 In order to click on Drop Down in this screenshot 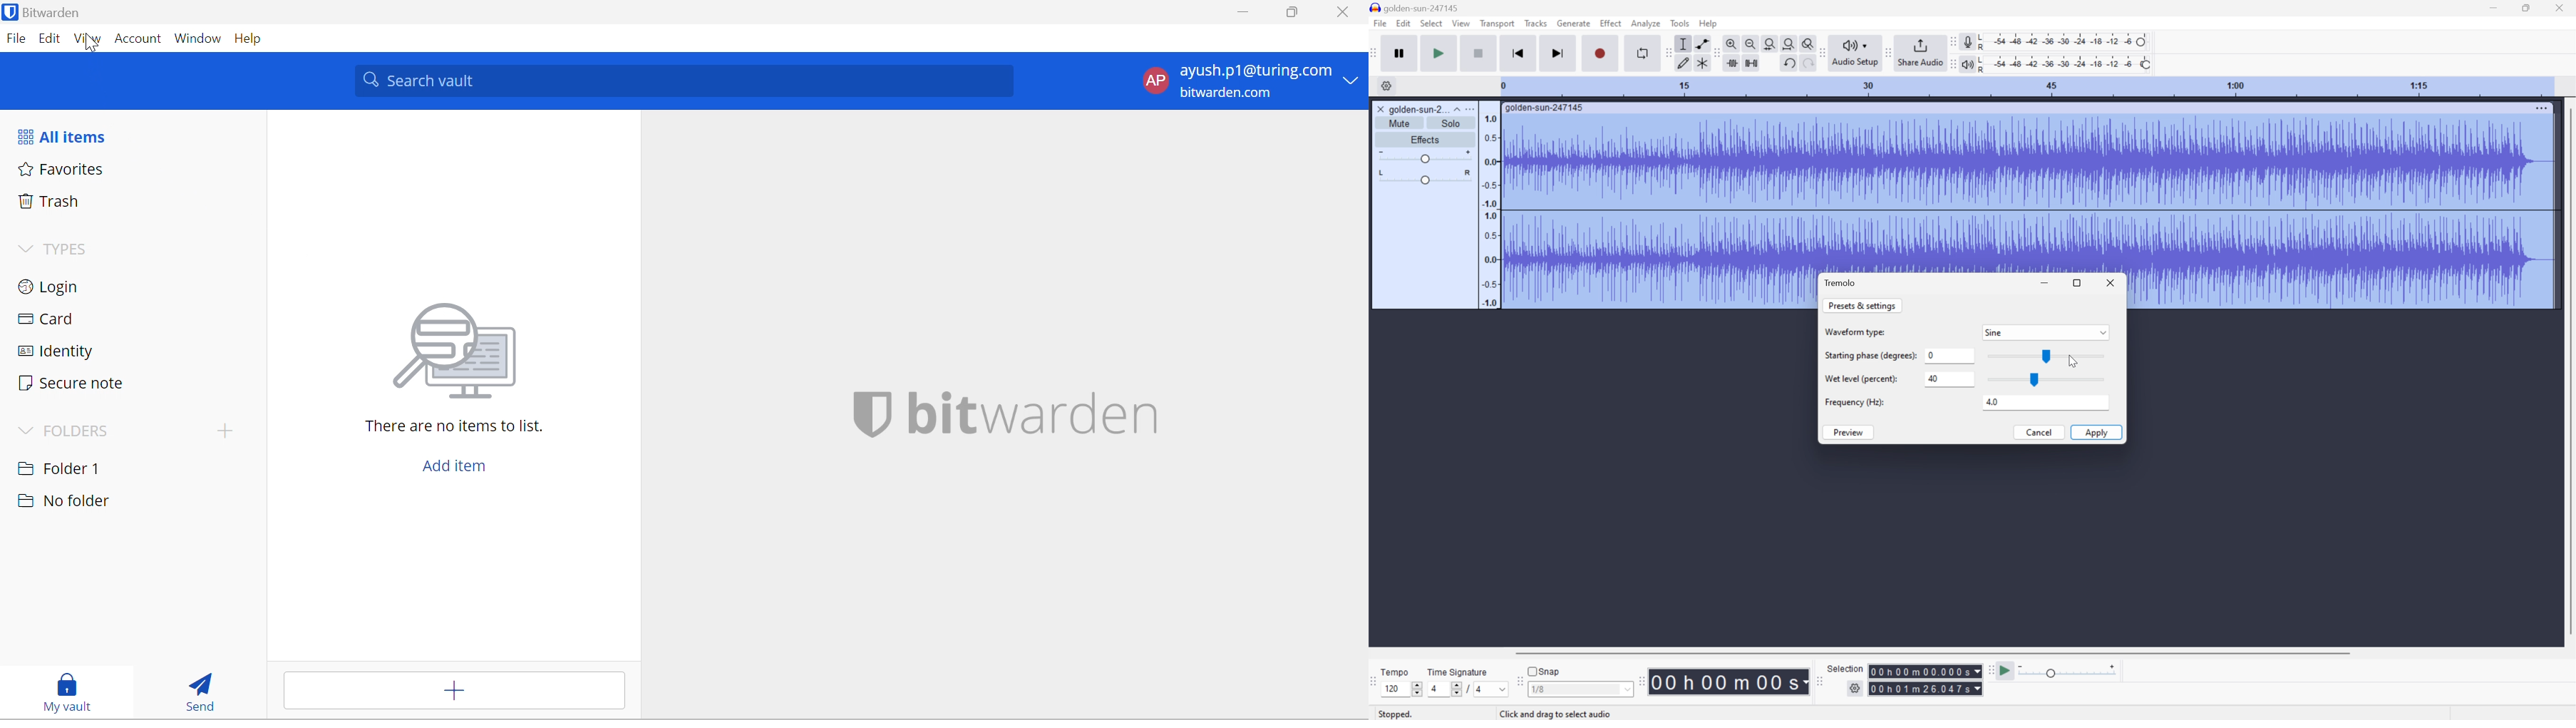, I will do `click(1455, 108)`.